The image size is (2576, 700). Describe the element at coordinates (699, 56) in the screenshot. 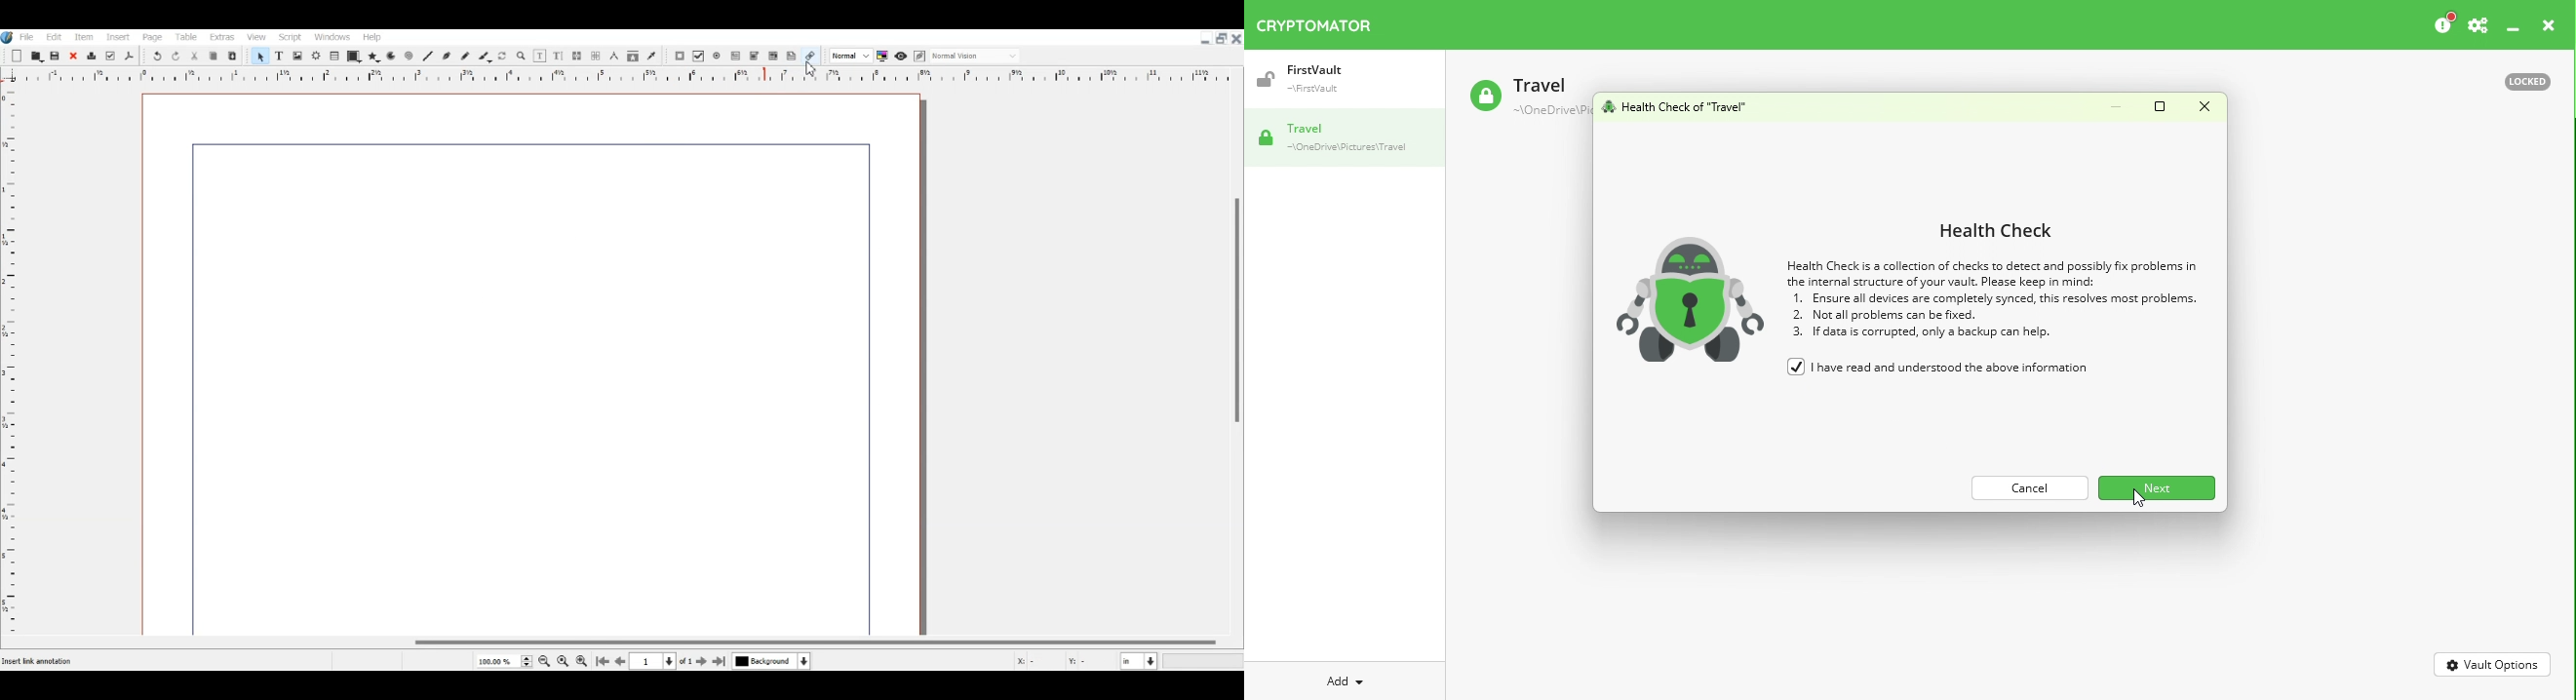

I see `PDF Check Box` at that location.